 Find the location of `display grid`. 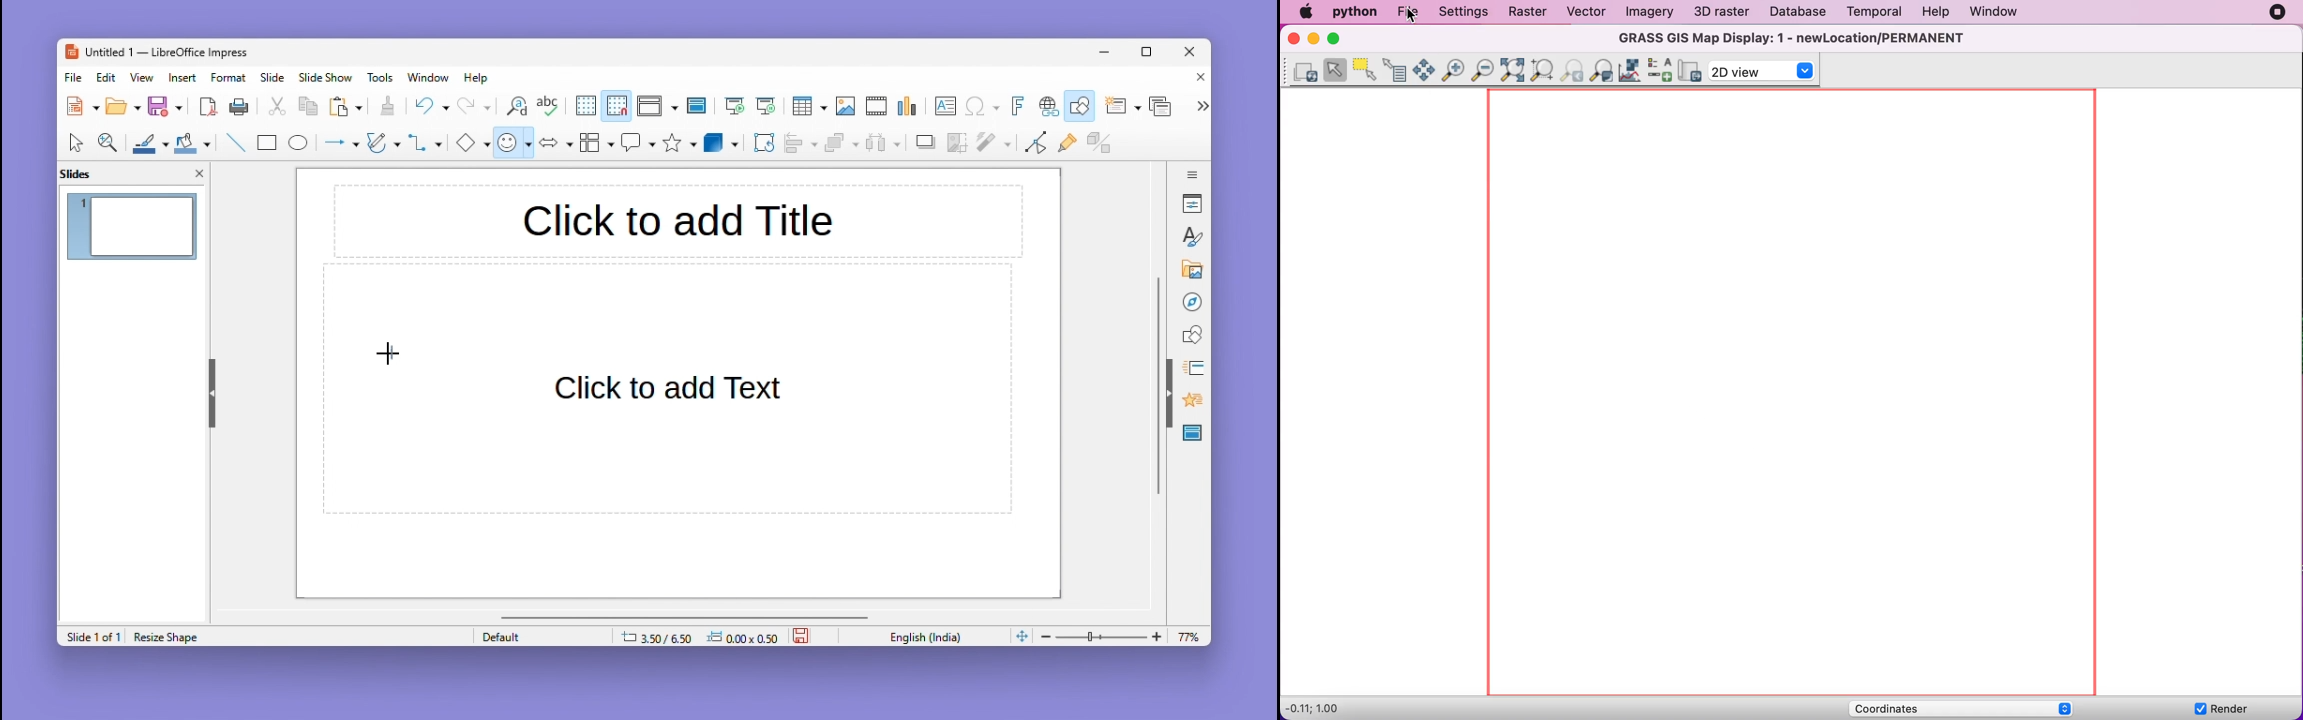

display grid is located at coordinates (584, 107).